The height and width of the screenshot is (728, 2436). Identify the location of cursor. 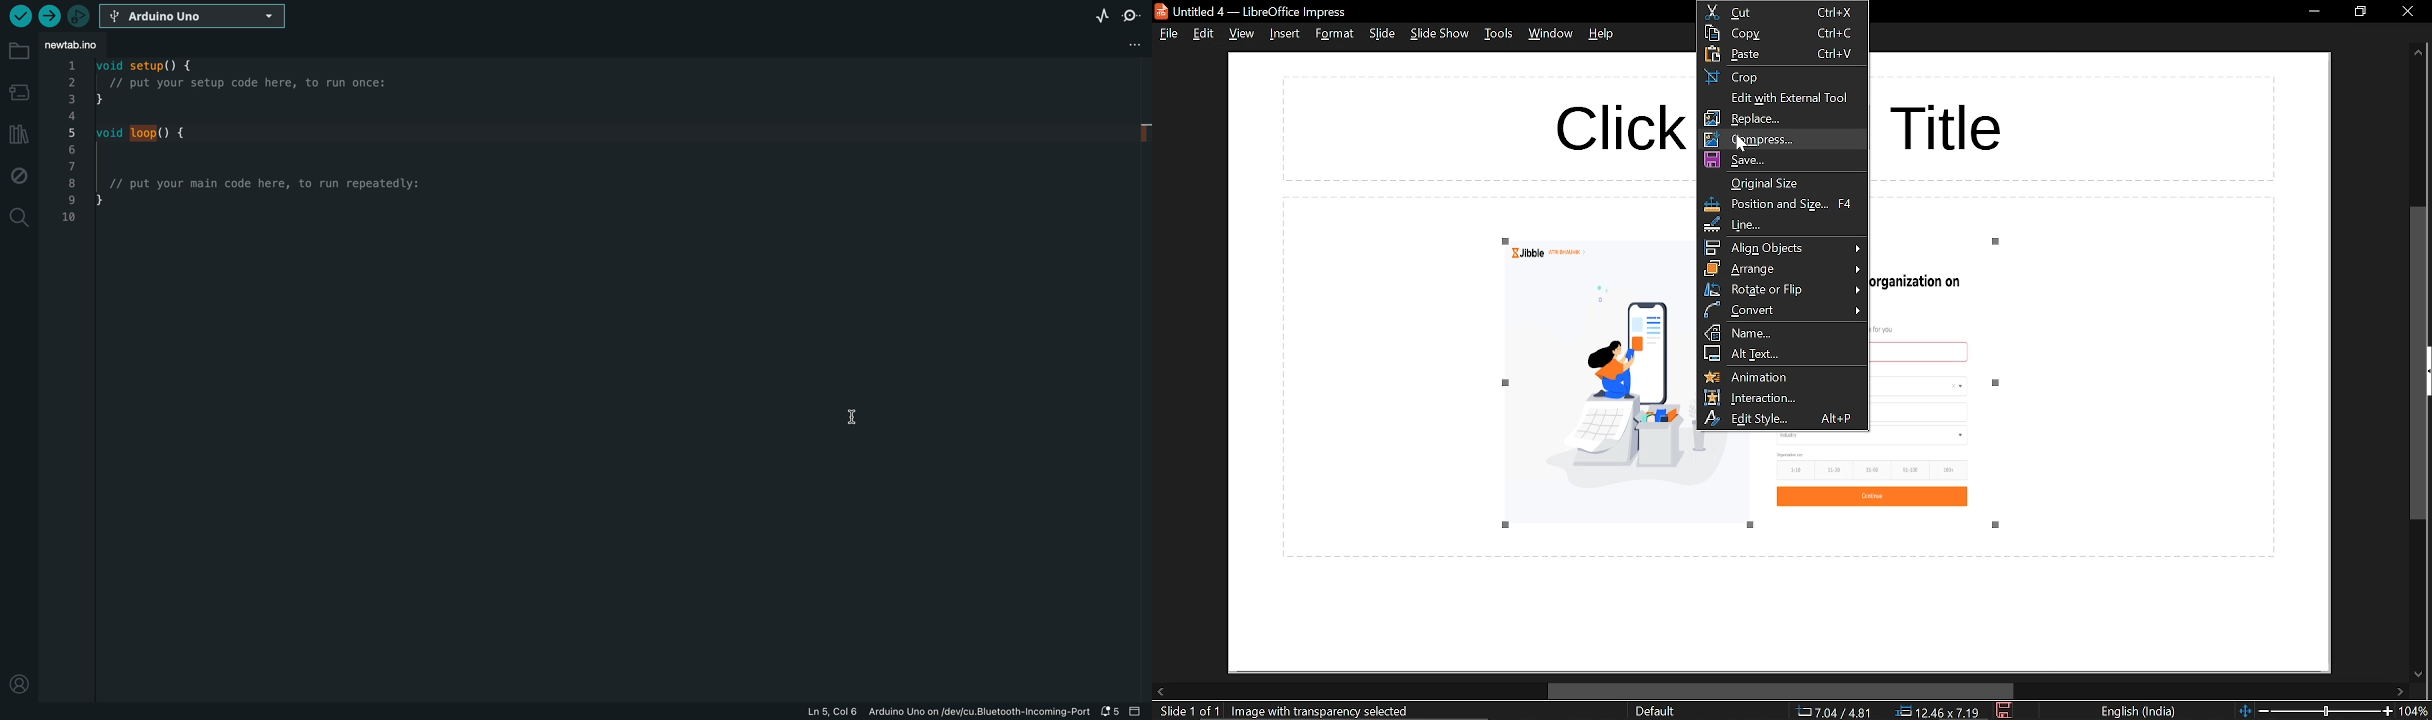
(1740, 146).